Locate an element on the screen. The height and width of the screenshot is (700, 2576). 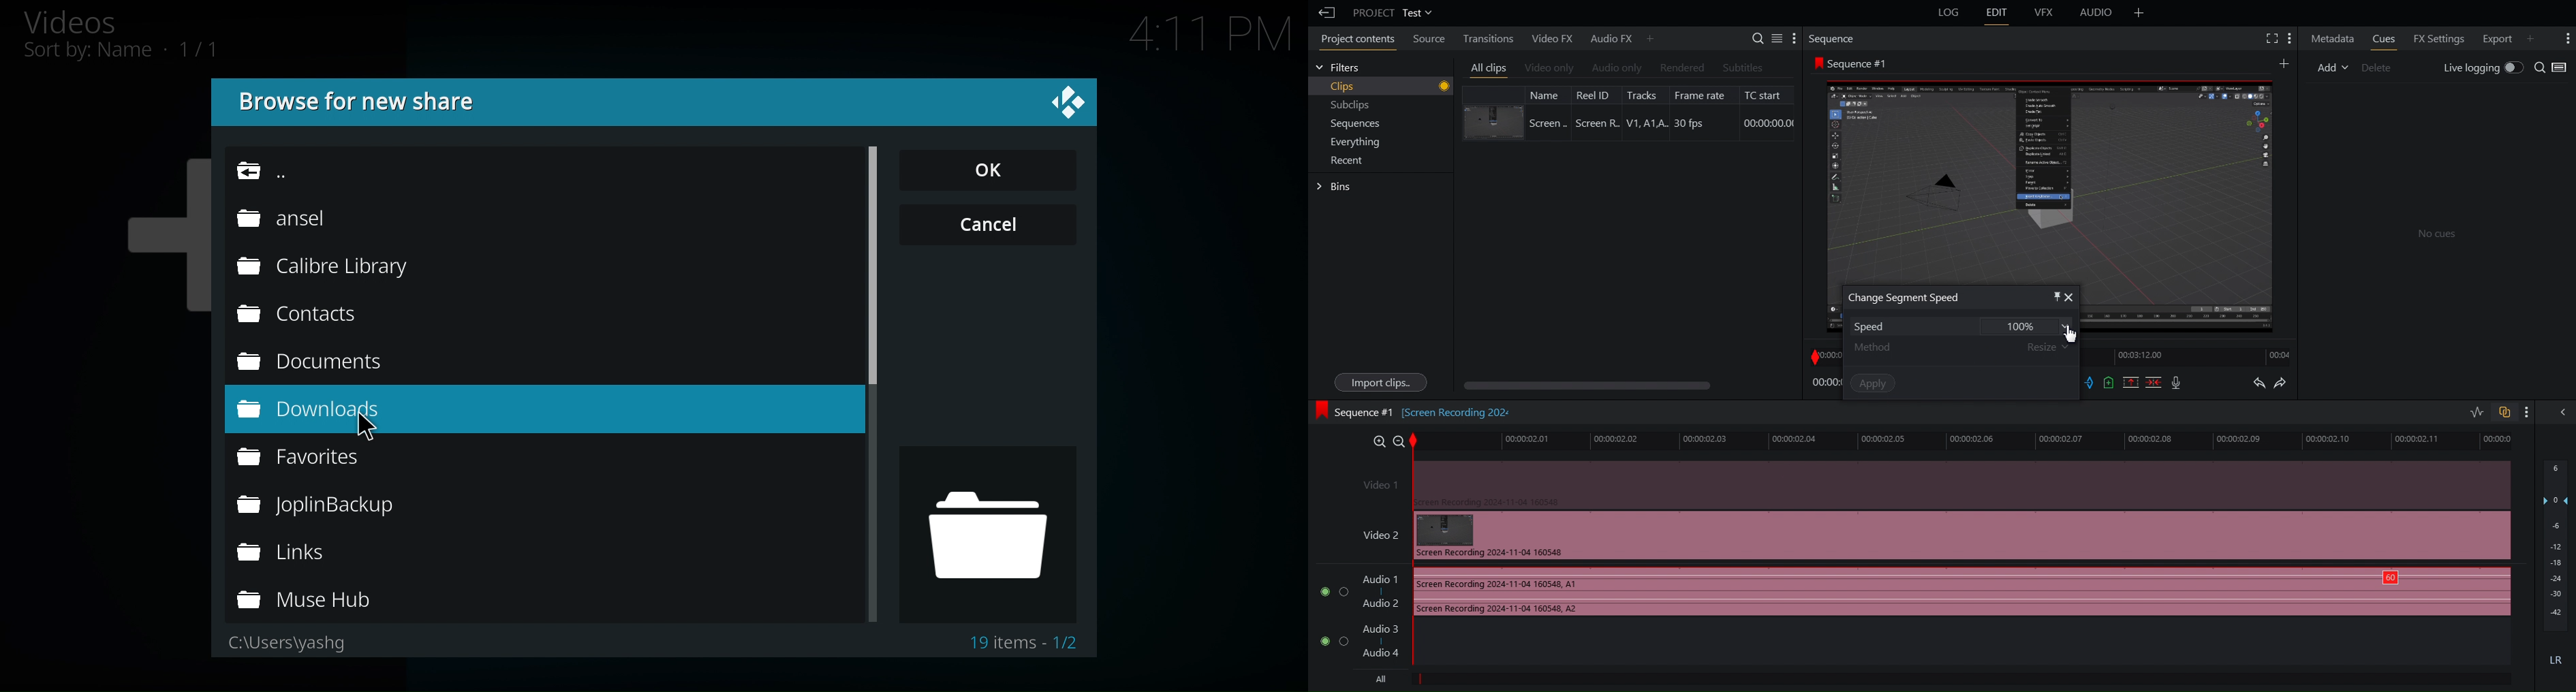
Video 1 is located at coordinates (1930, 483).